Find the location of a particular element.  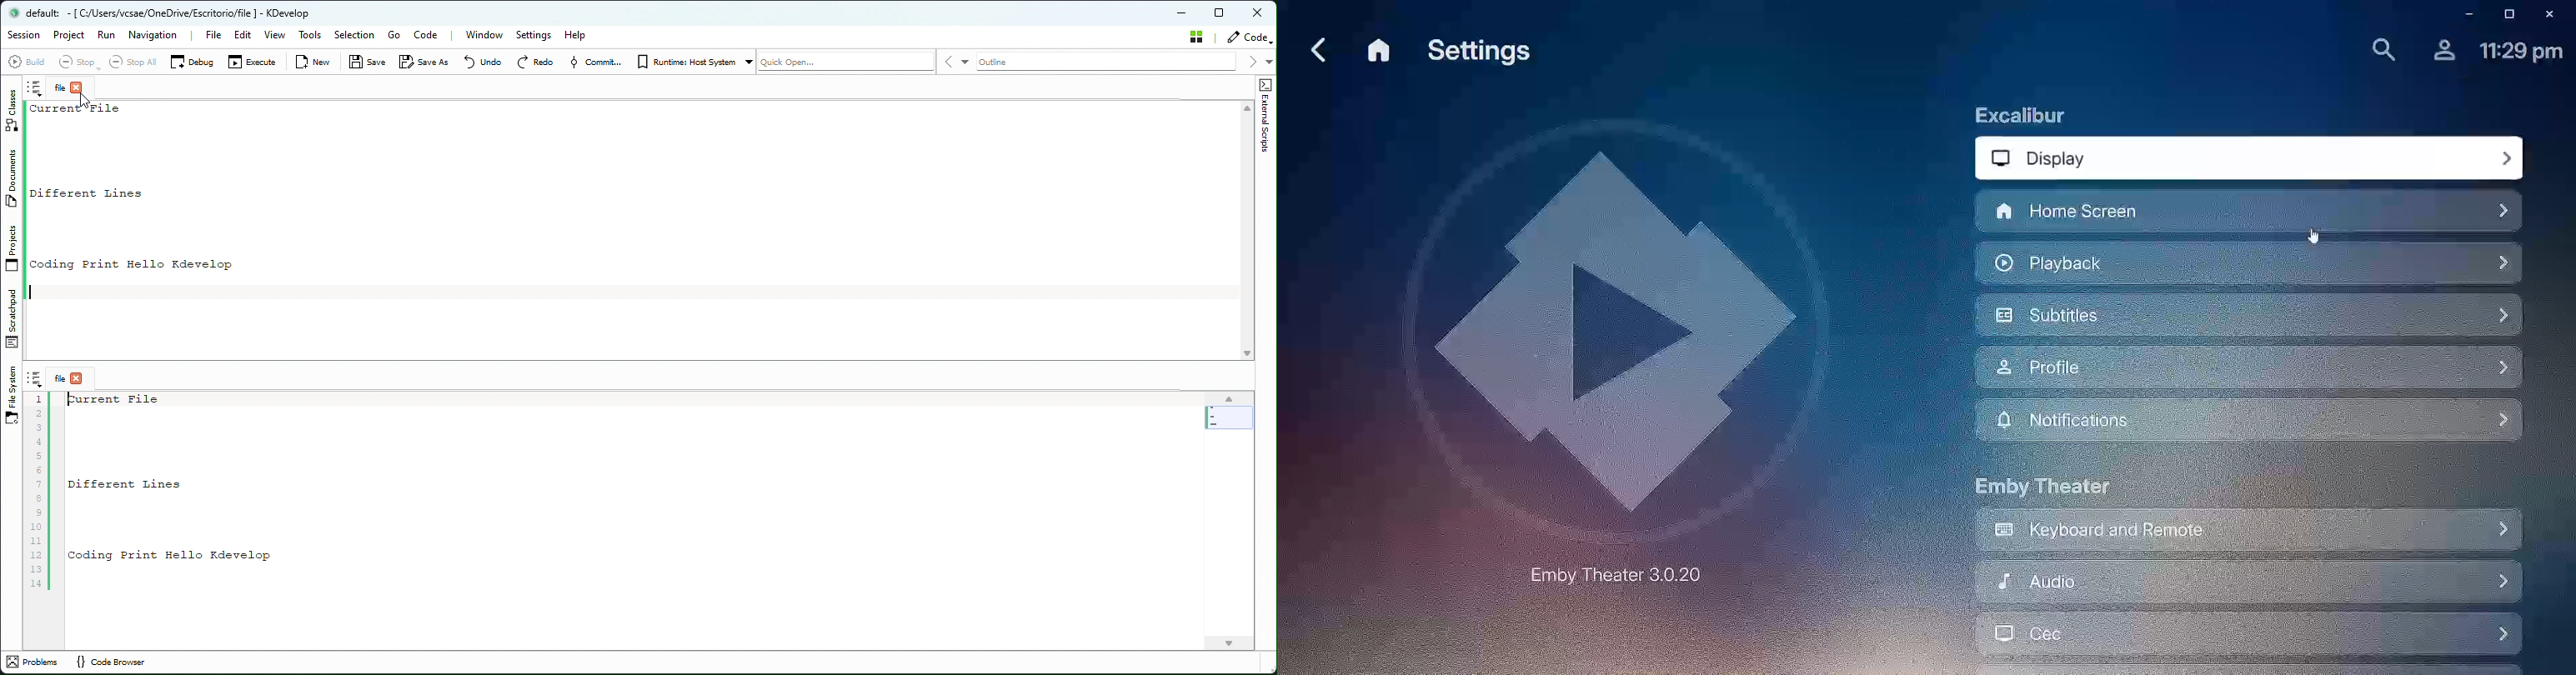

Restore is located at coordinates (2506, 14).